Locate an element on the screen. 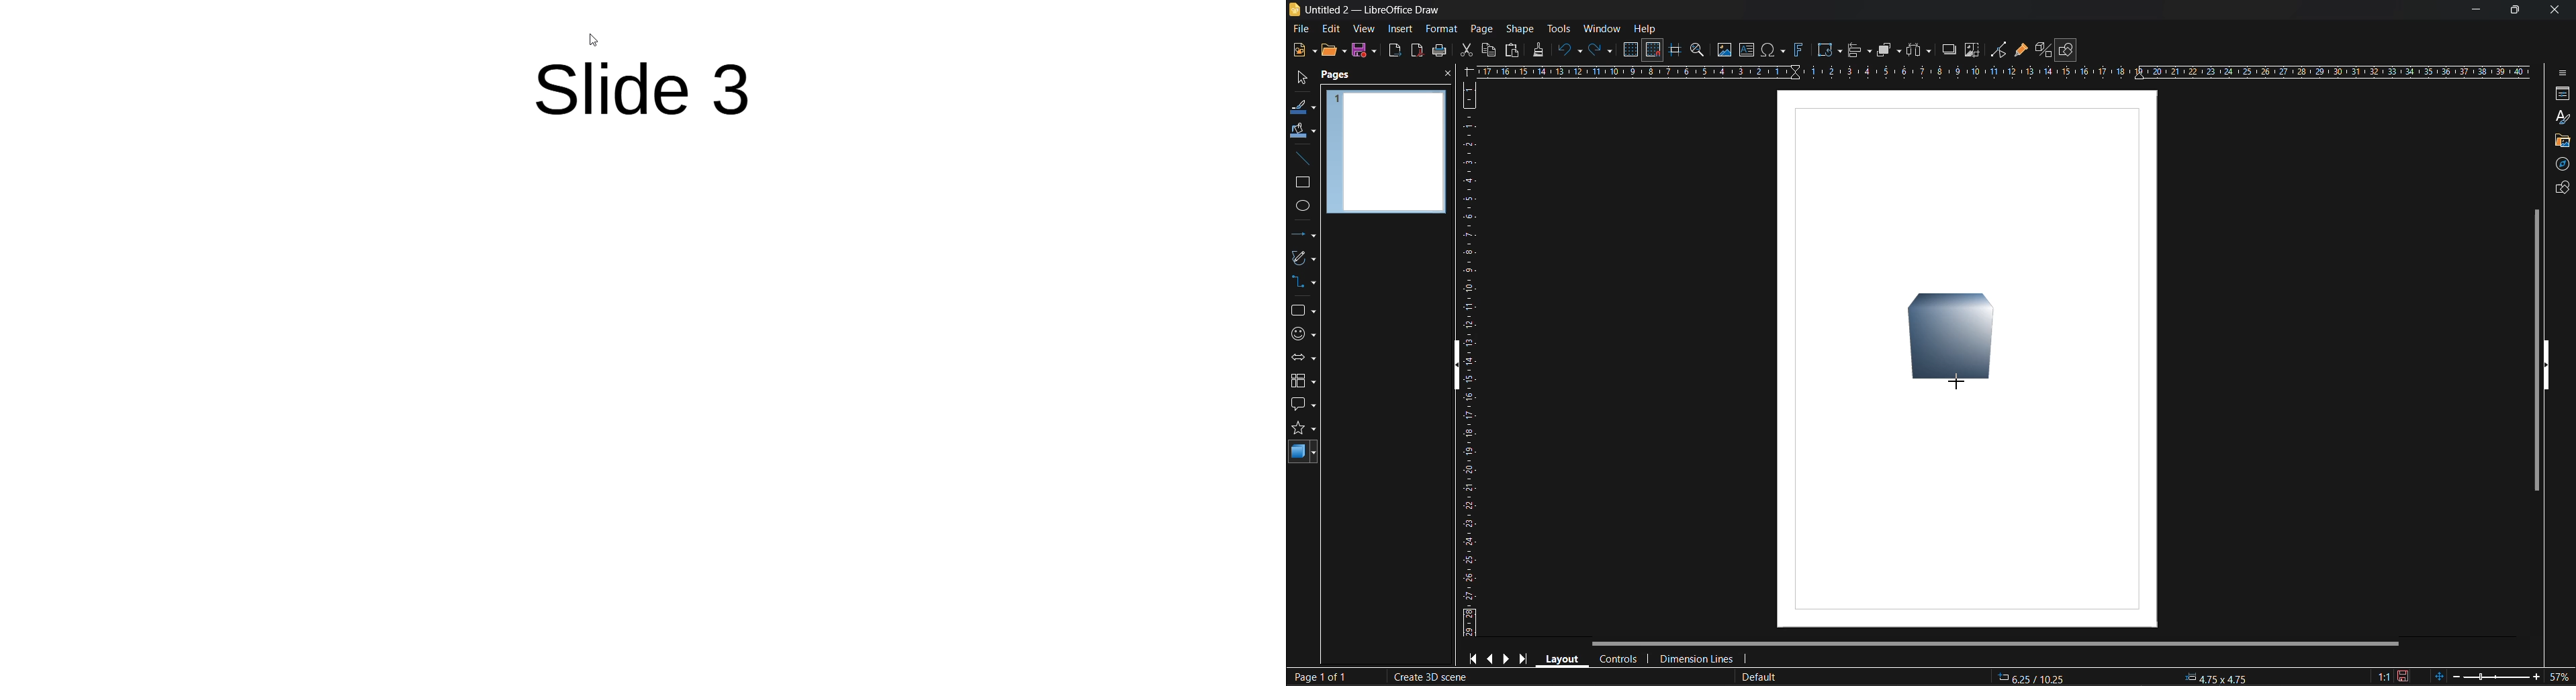 Image resolution: width=2576 pixels, height=700 pixels. undo is located at coordinates (1571, 50).